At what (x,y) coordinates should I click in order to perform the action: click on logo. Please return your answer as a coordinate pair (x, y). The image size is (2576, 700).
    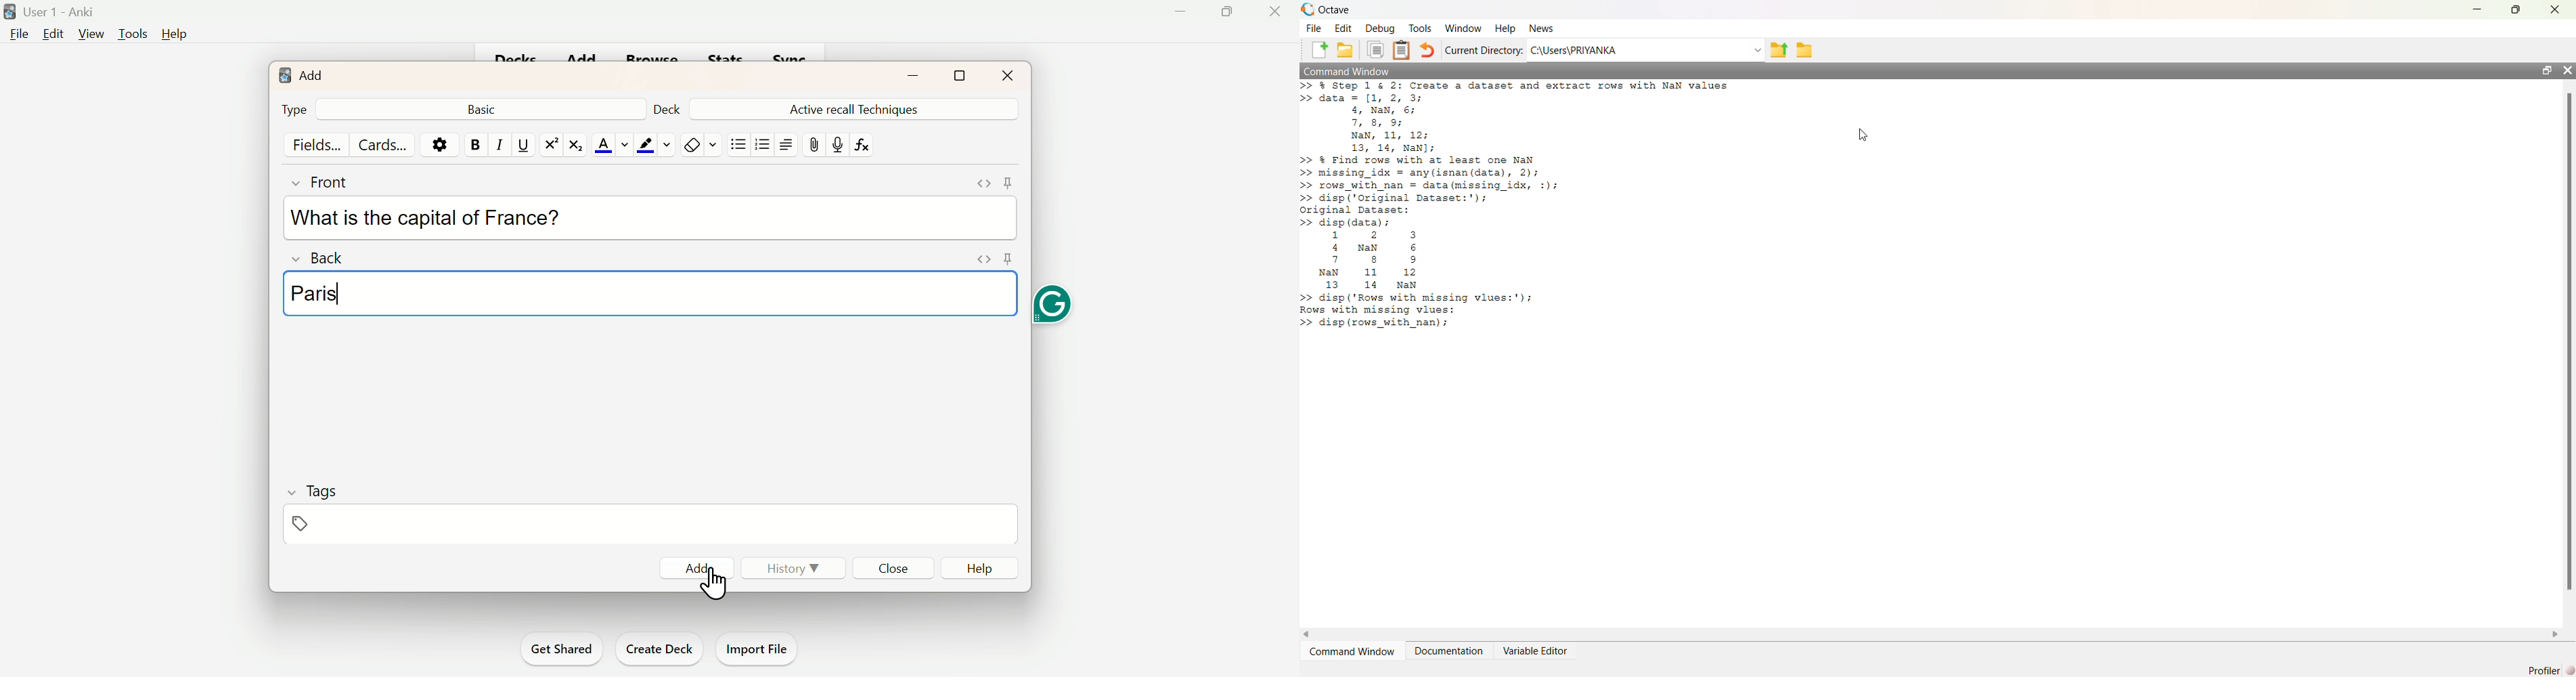
    Looking at the image, I should click on (1307, 9).